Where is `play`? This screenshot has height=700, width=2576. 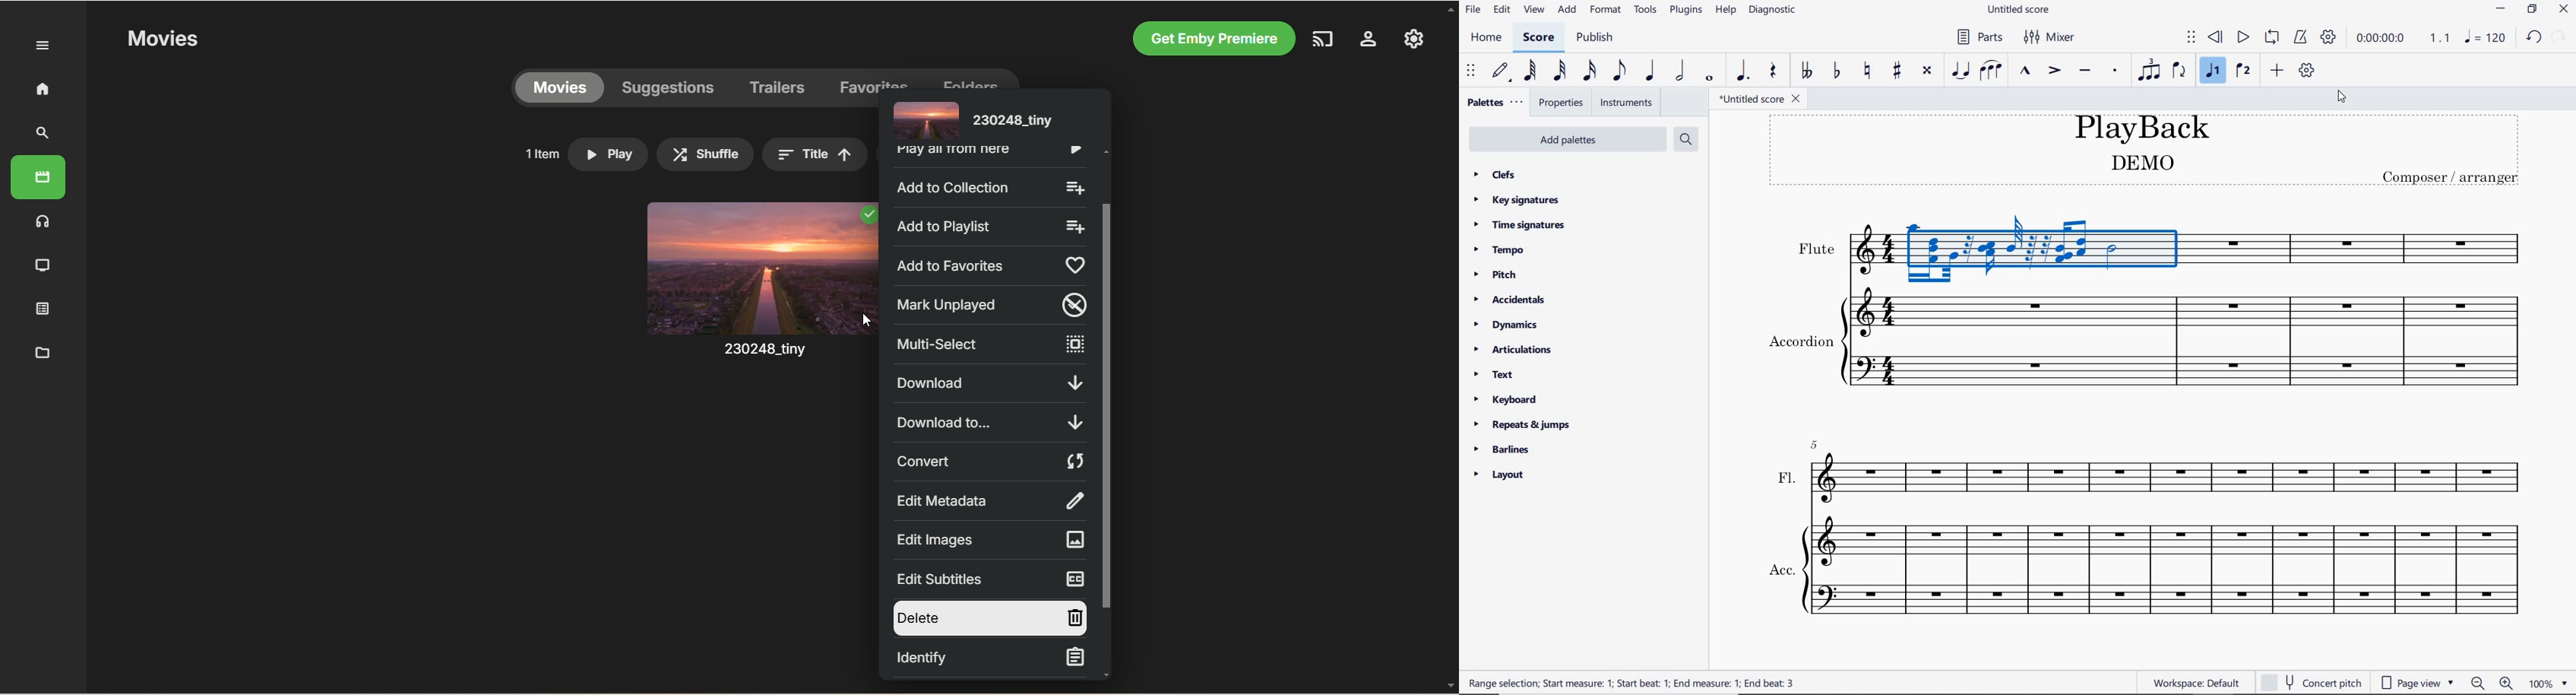
play is located at coordinates (2243, 37).